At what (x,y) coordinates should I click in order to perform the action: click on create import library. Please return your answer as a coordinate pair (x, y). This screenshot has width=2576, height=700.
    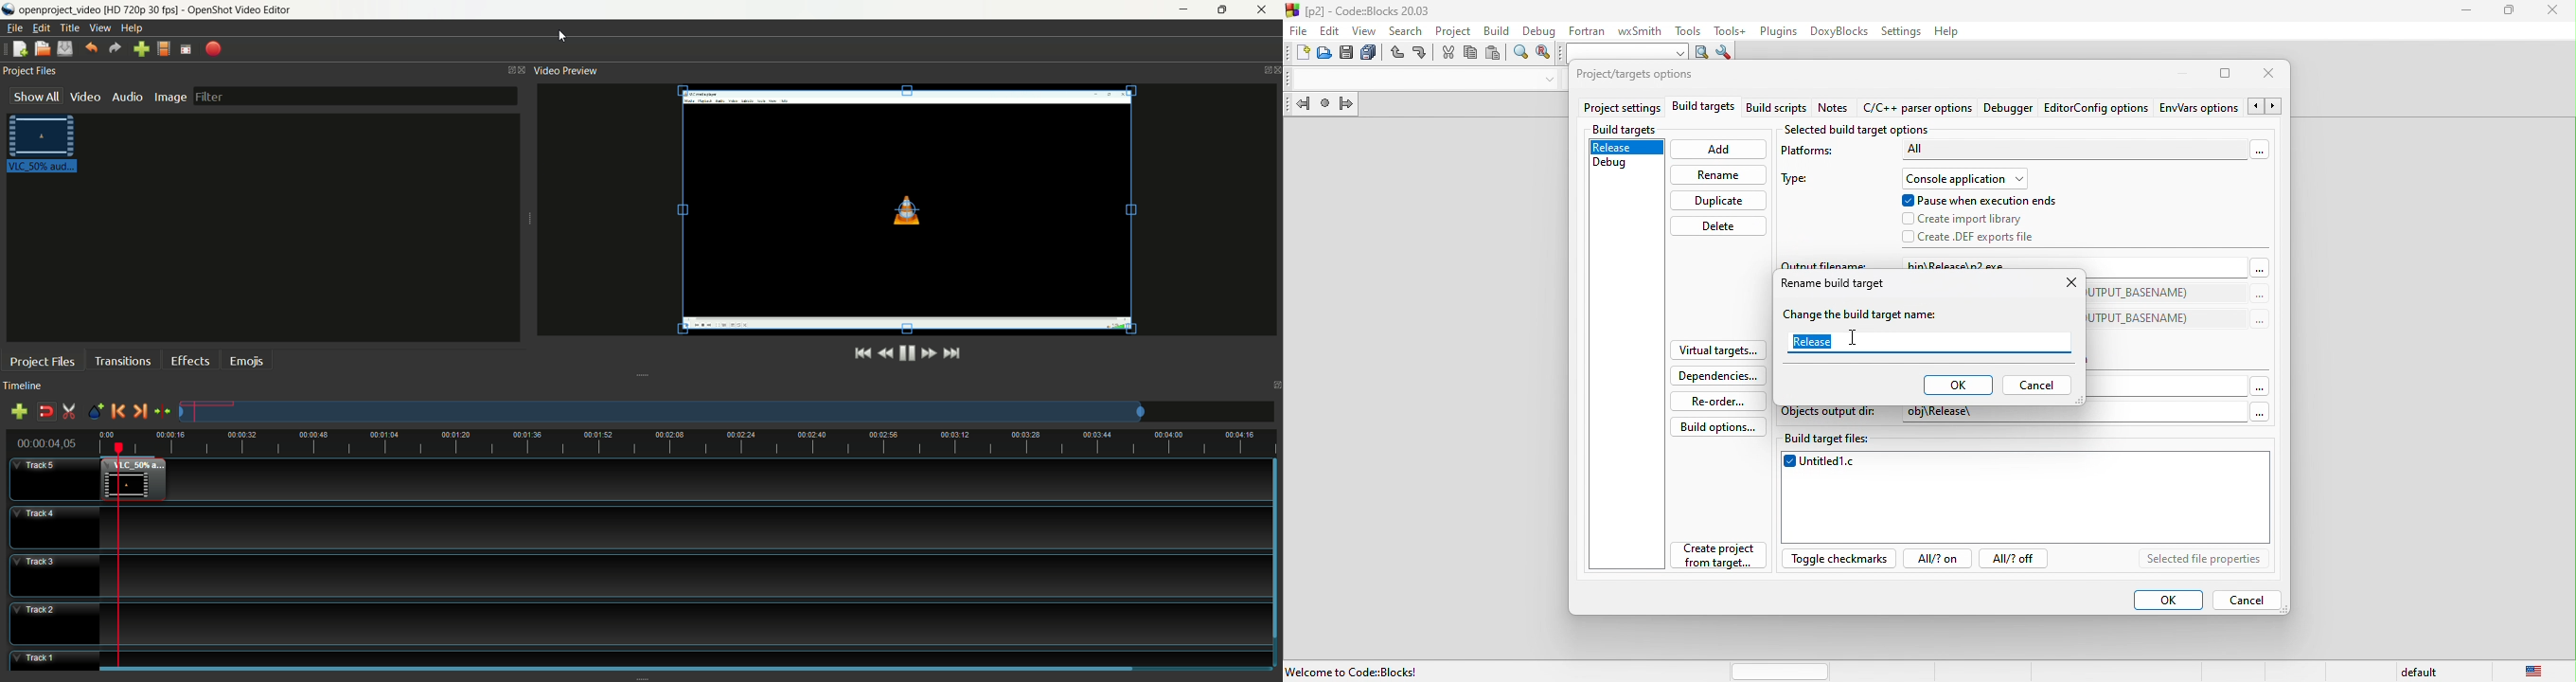
    Looking at the image, I should click on (1968, 220).